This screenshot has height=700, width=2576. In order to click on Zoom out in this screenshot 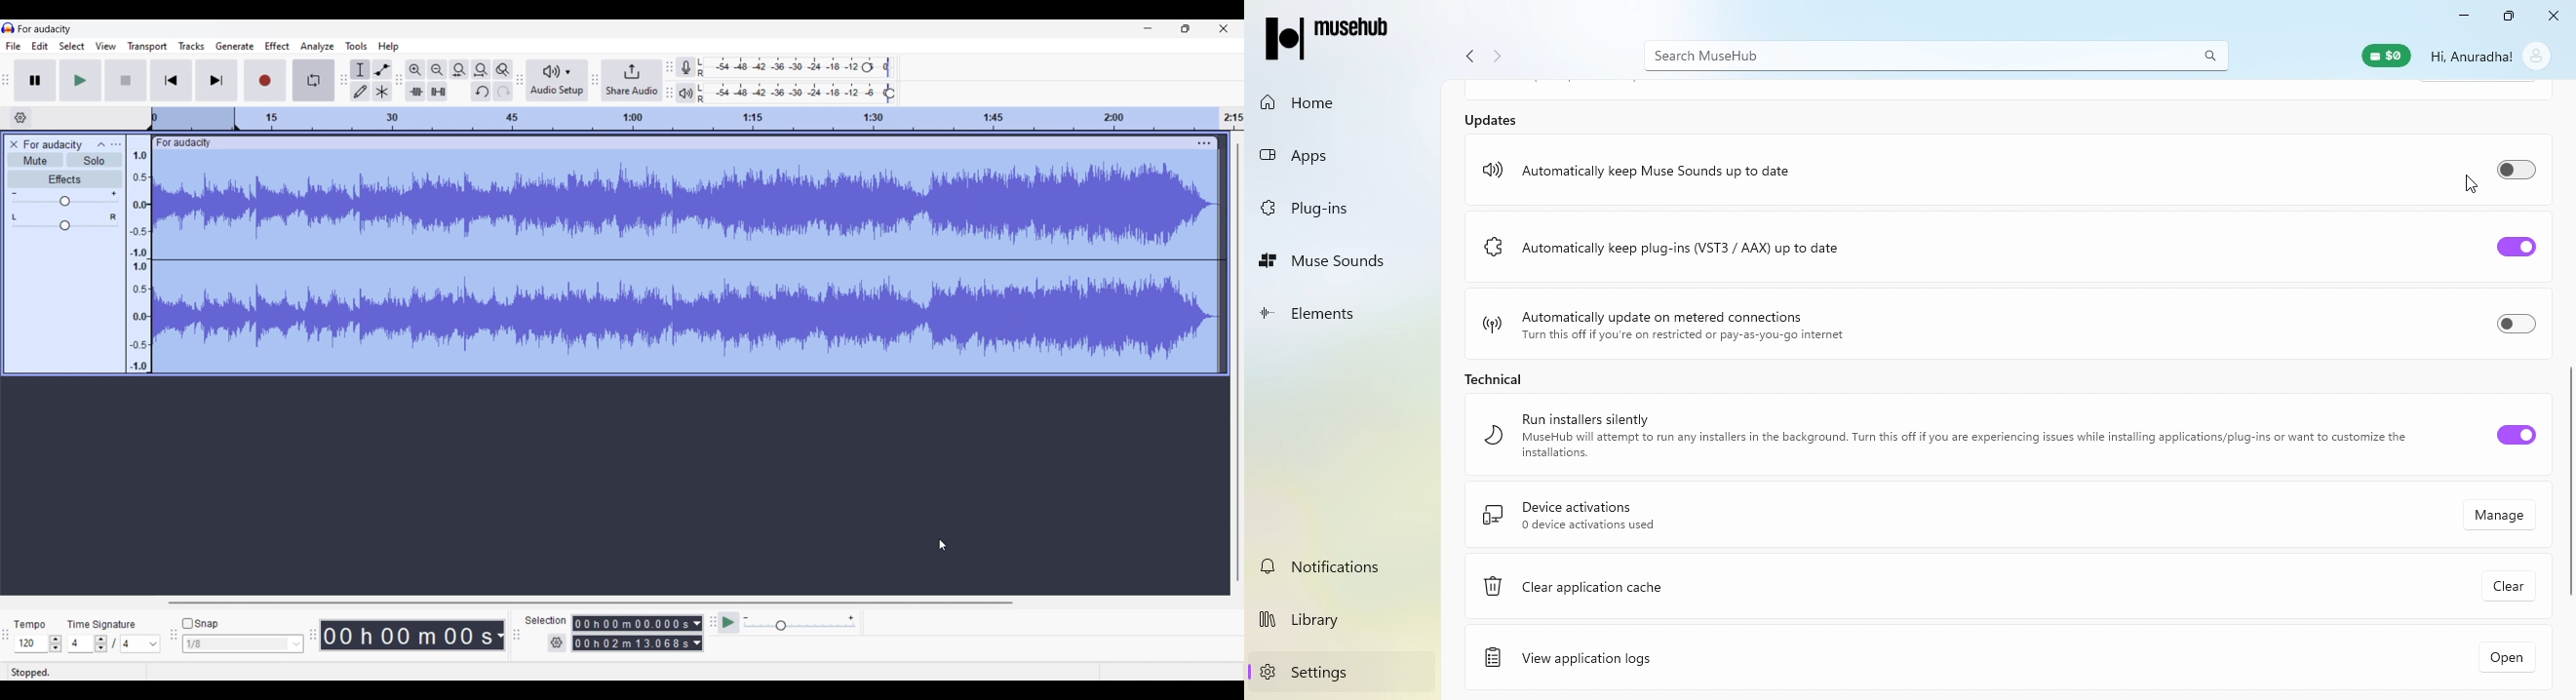, I will do `click(437, 69)`.